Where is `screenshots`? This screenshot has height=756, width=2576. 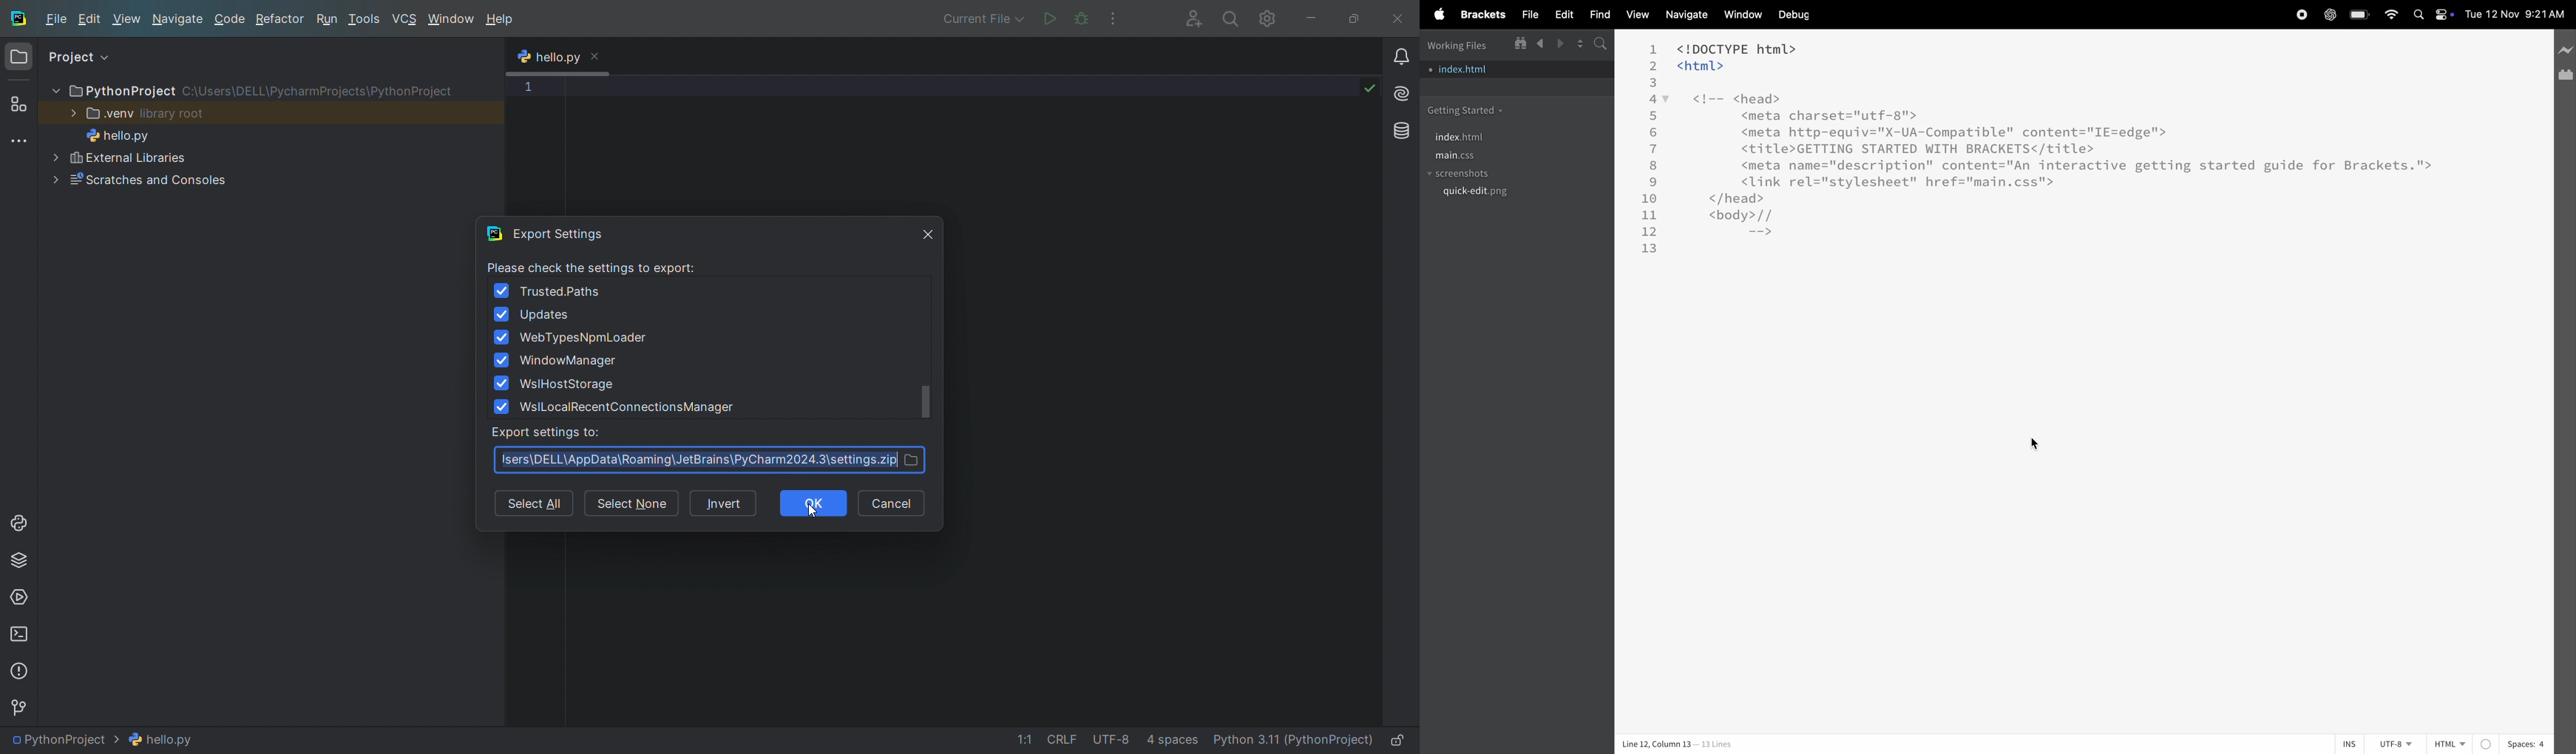
screenshots is located at coordinates (1472, 172).